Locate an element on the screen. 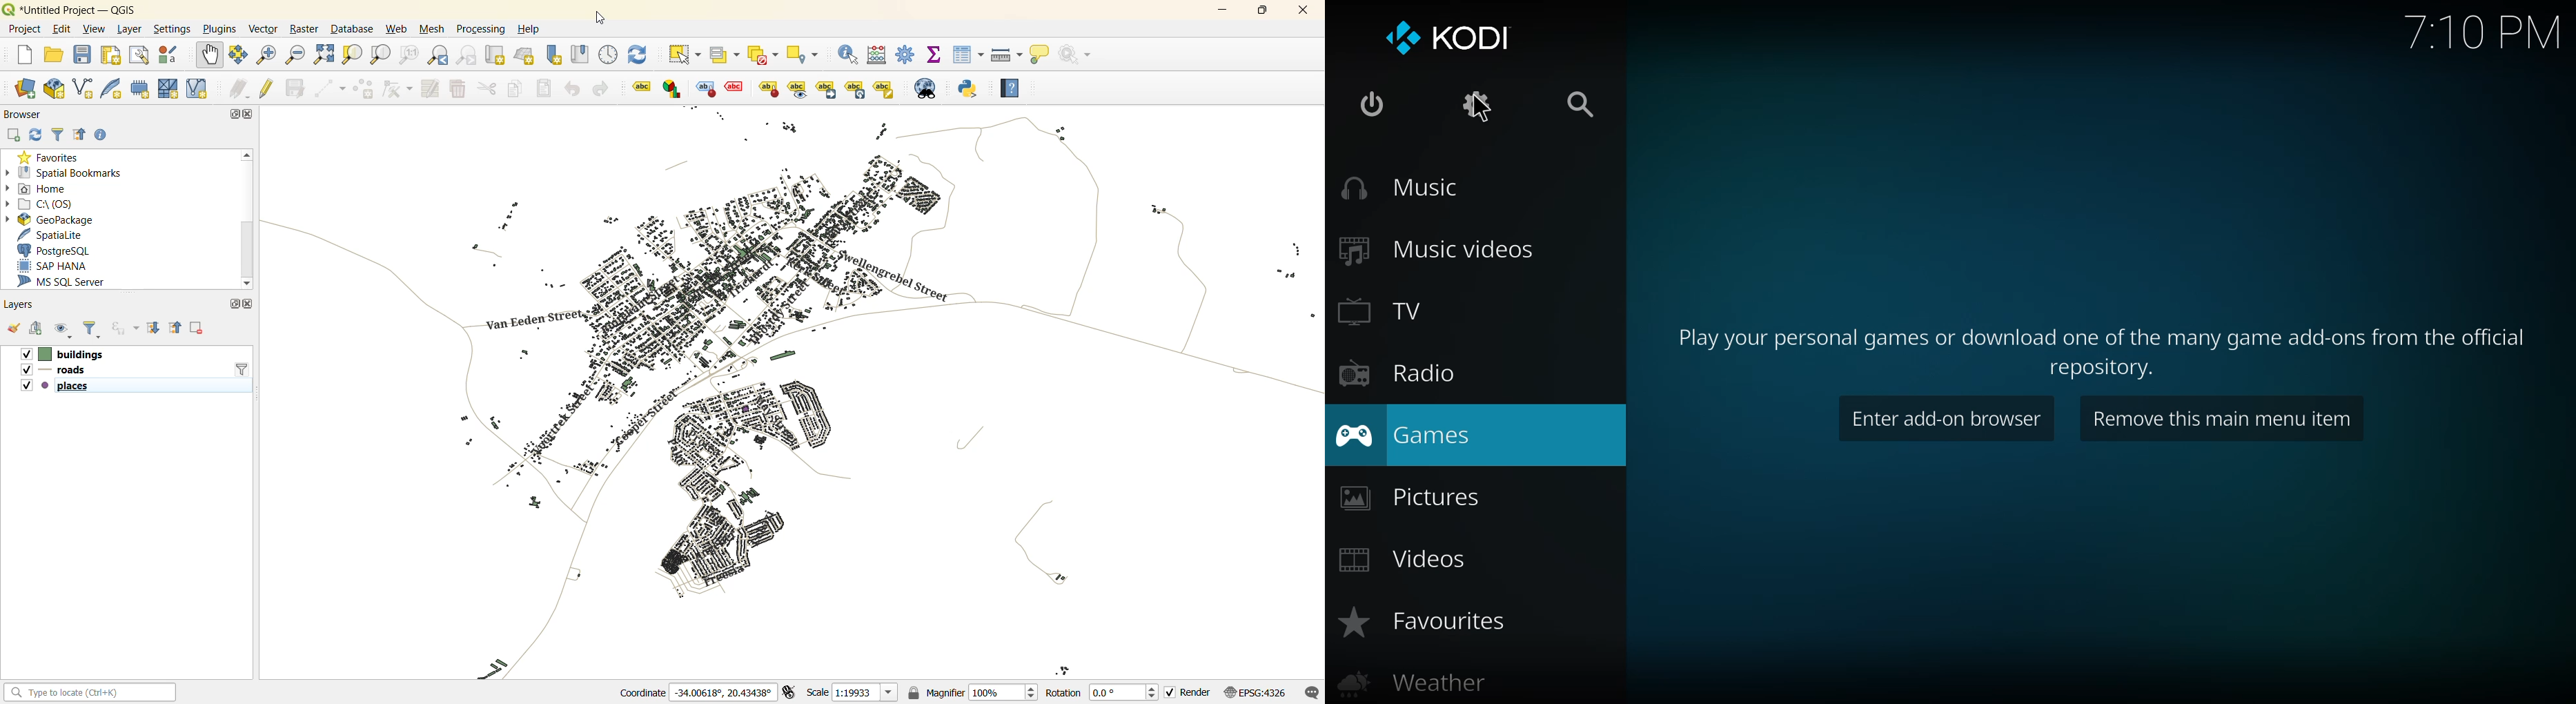 This screenshot has width=2576, height=728. close is located at coordinates (248, 115).